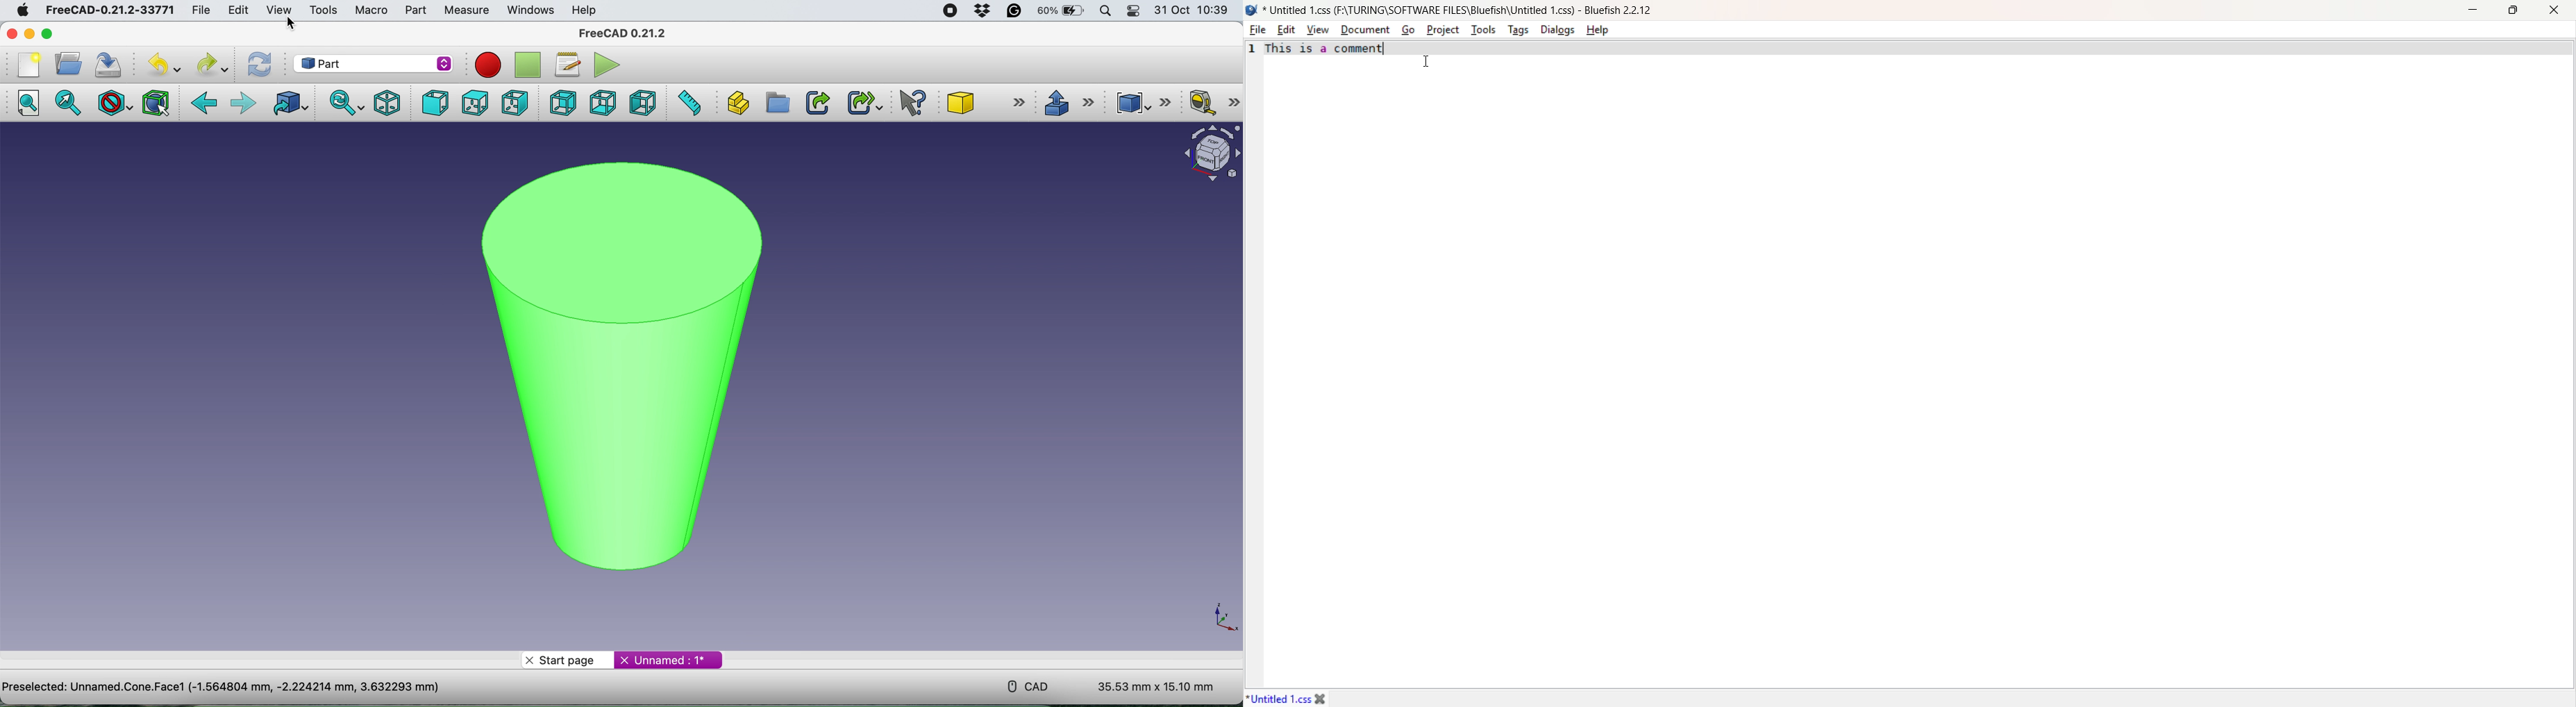 The image size is (2576, 728). Describe the element at coordinates (344, 102) in the screenshot. I see `sync view` at that location.